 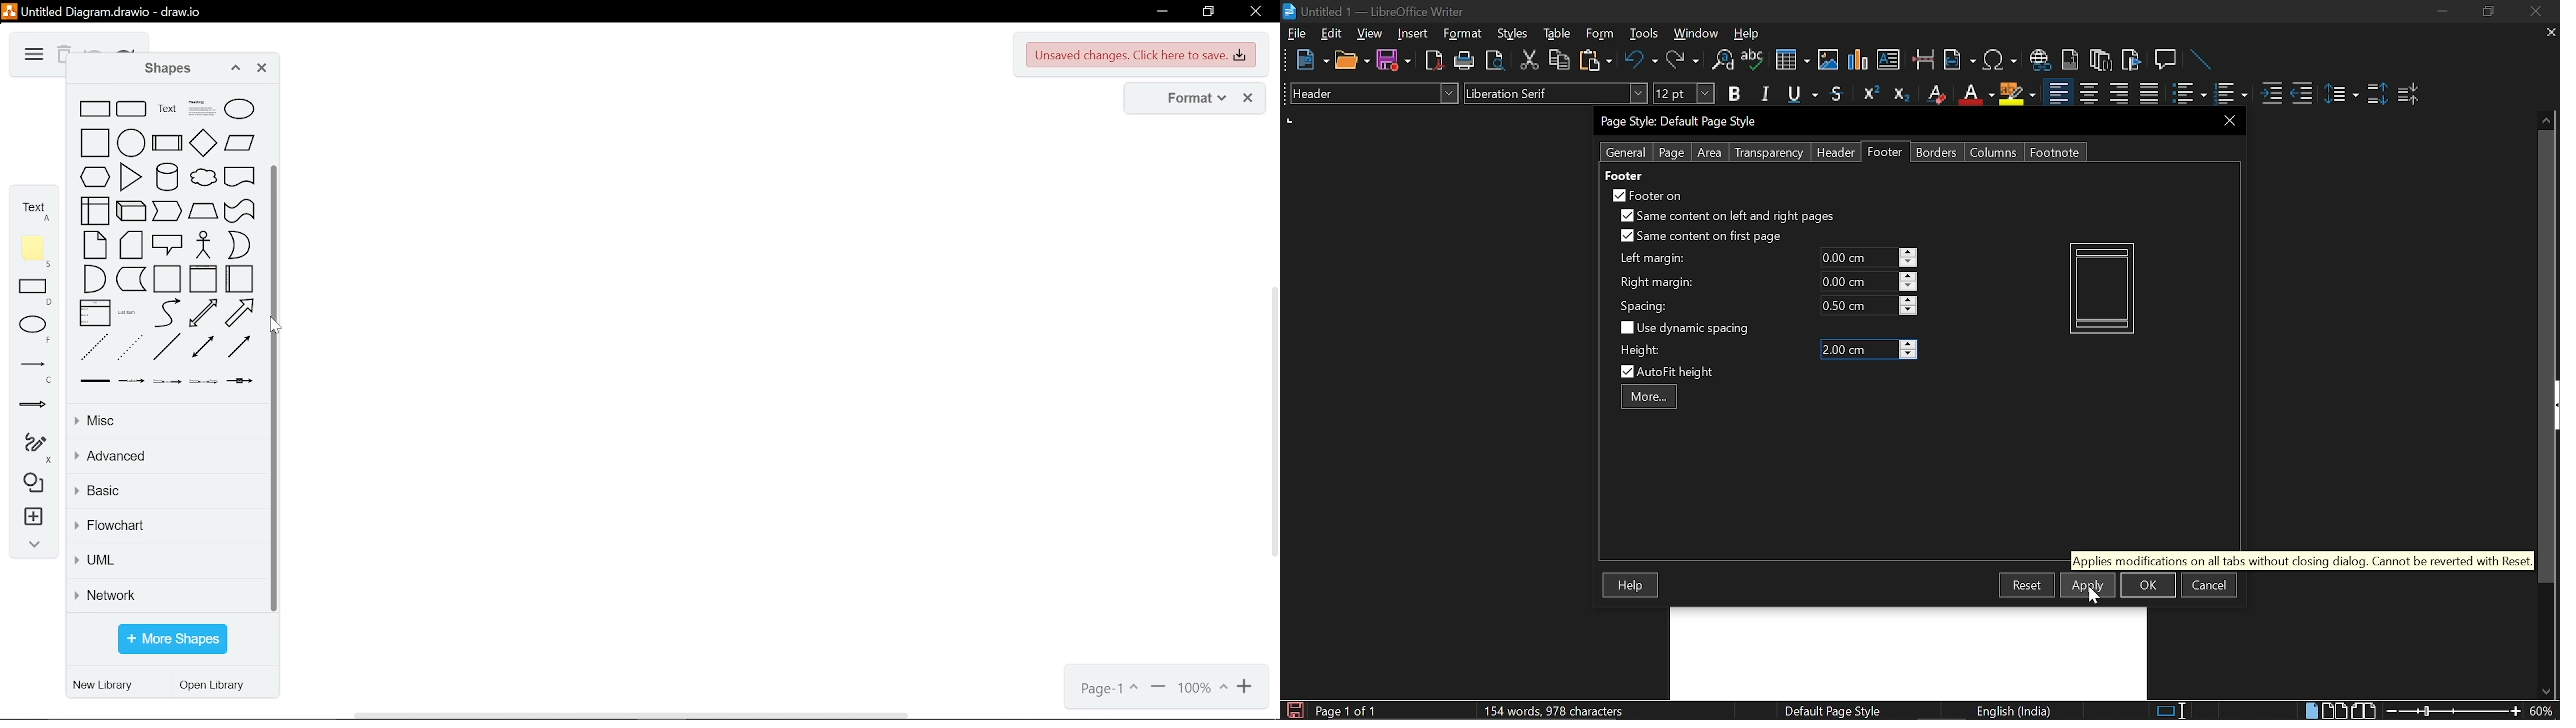 What do you see at coordinates (240, 381) in the screenshot?
I see `connector with symbol` at bounding box center [240, 381].